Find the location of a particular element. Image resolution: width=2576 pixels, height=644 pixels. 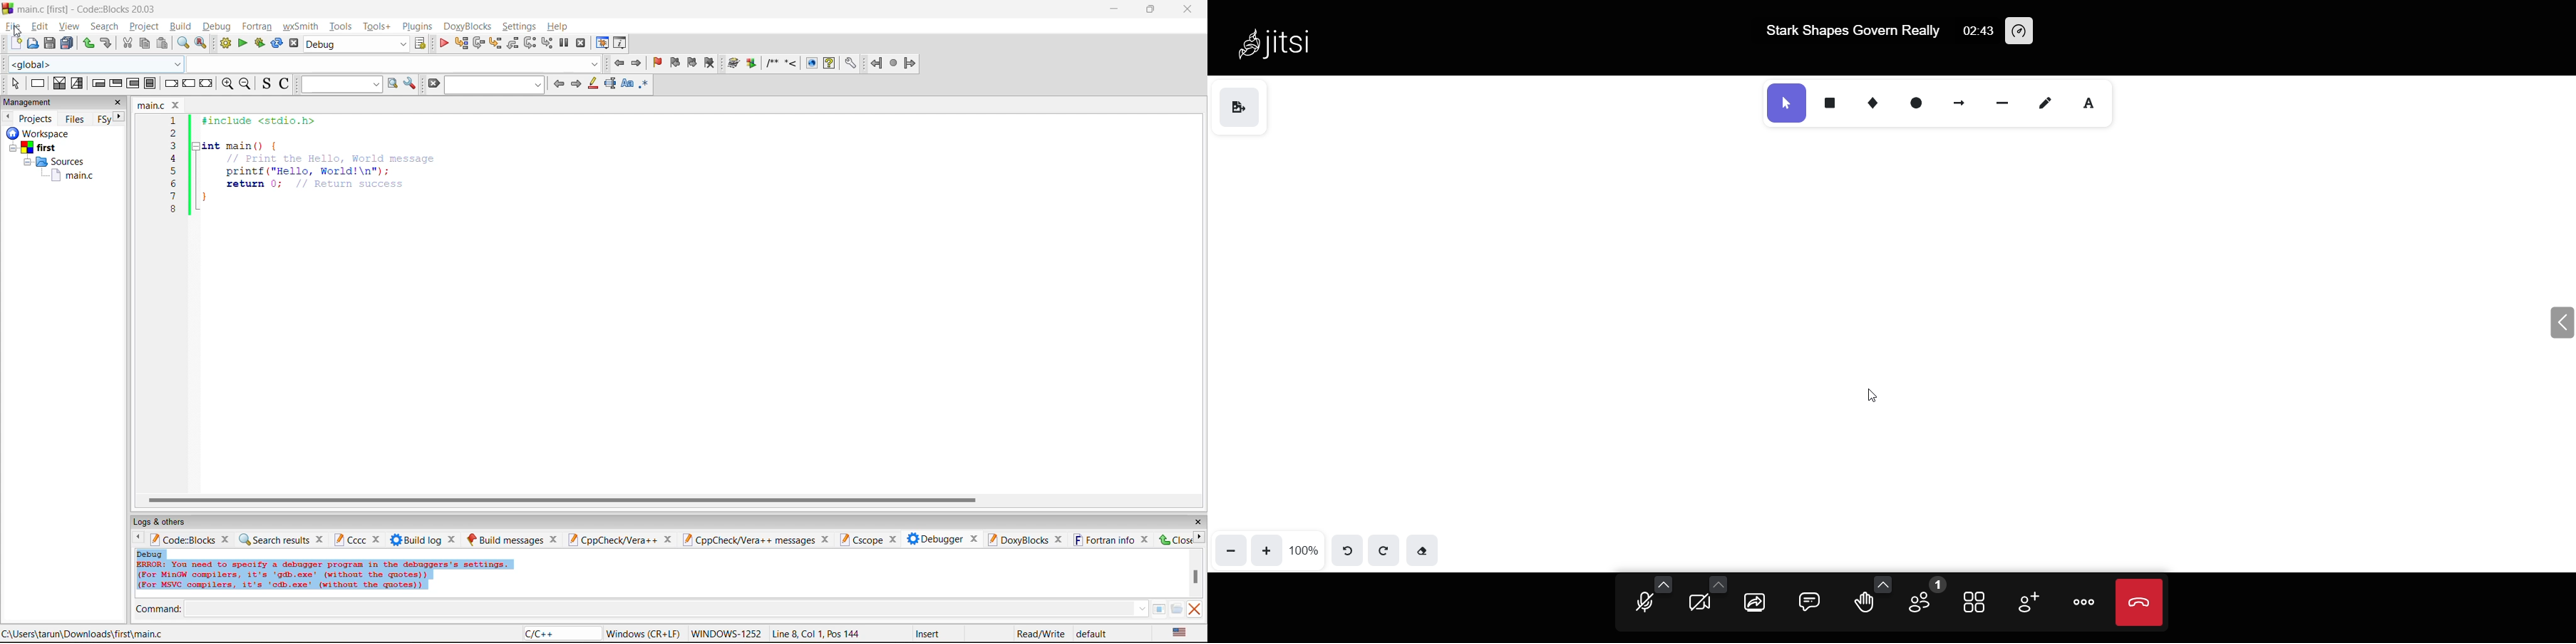

return instruction is located at coordinates (207, 84).